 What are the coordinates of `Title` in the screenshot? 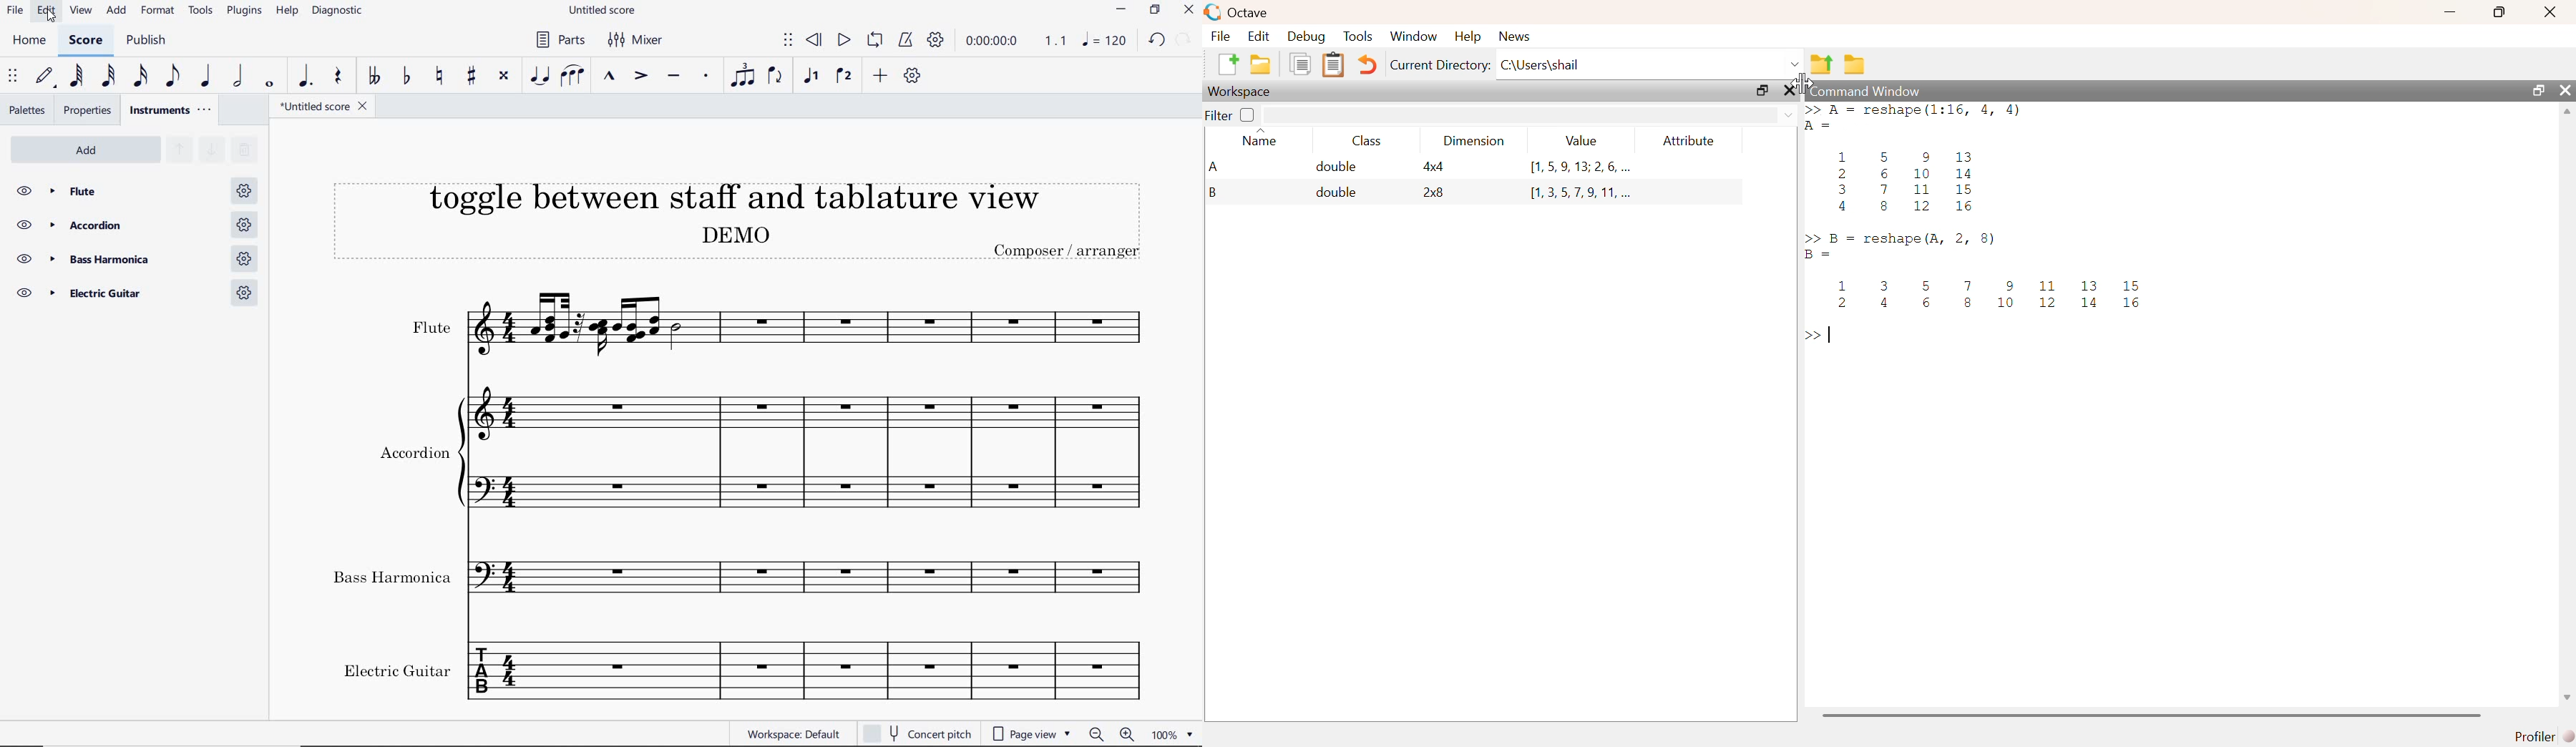 It's located at (744, 213).